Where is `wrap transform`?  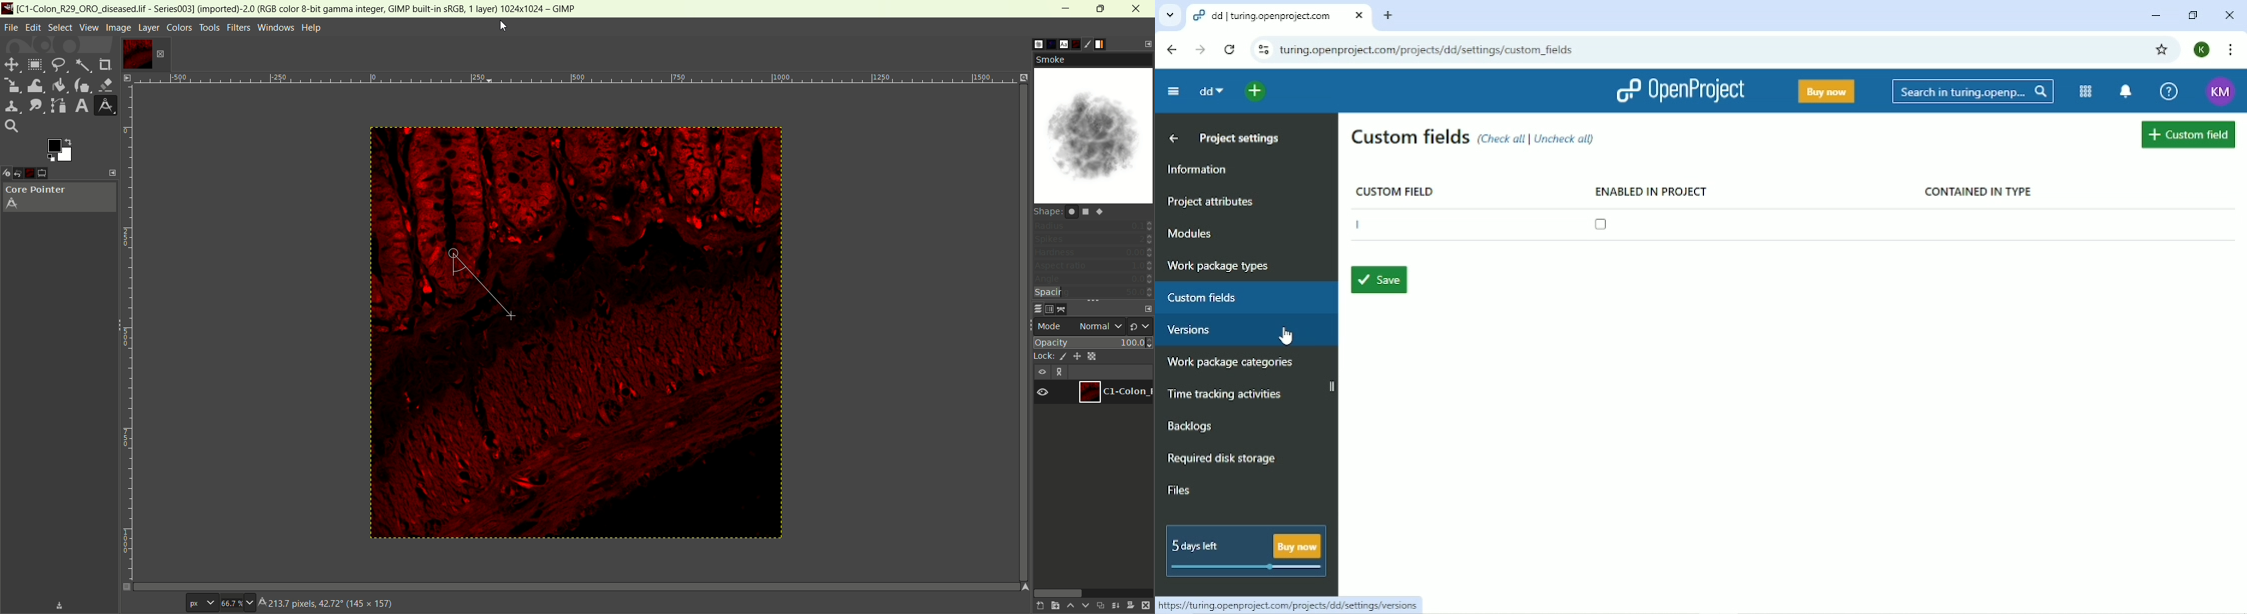 wrap transform is located at coordinates (33, 85).